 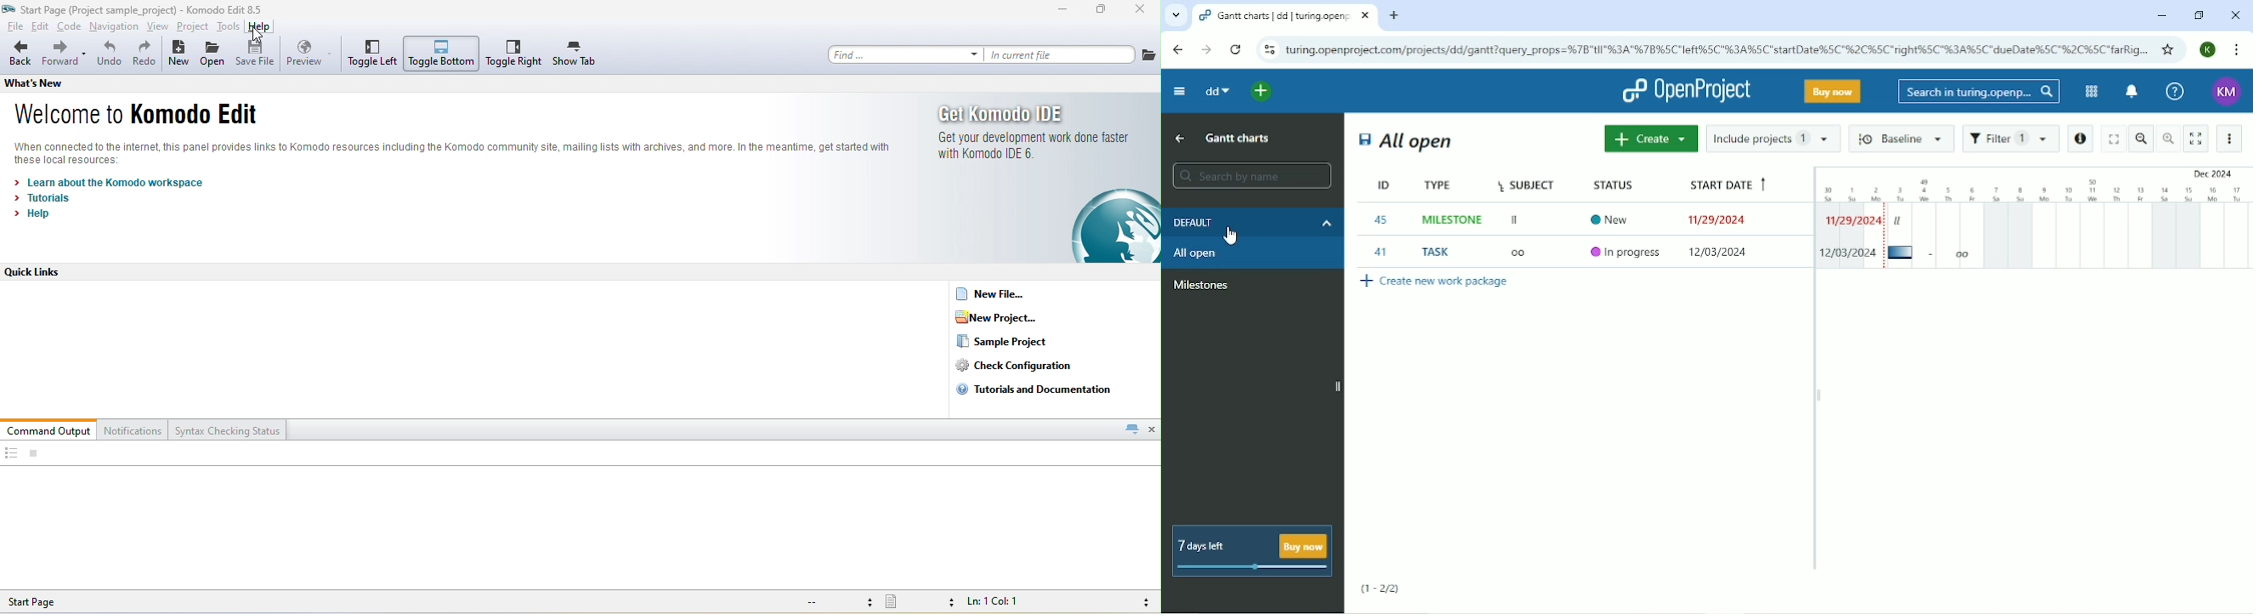 I want to click on Open details view, so click(x=2081, y=138).